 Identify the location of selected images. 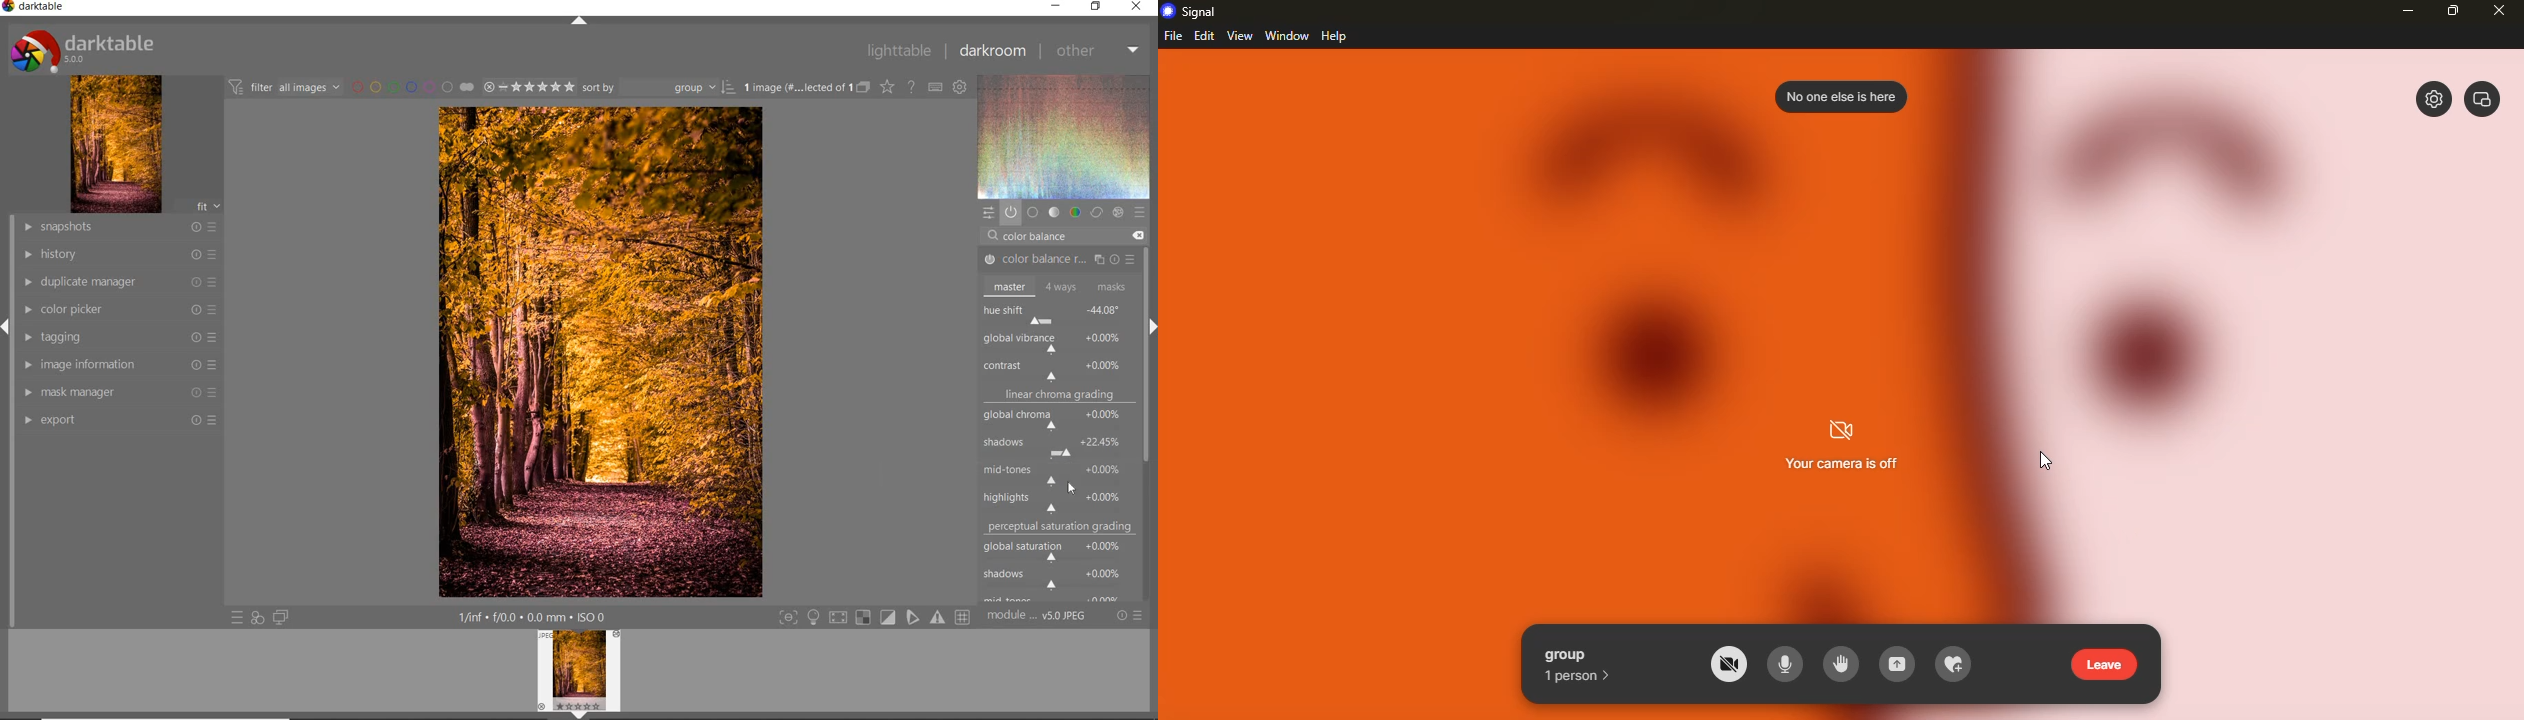
(795, 88).